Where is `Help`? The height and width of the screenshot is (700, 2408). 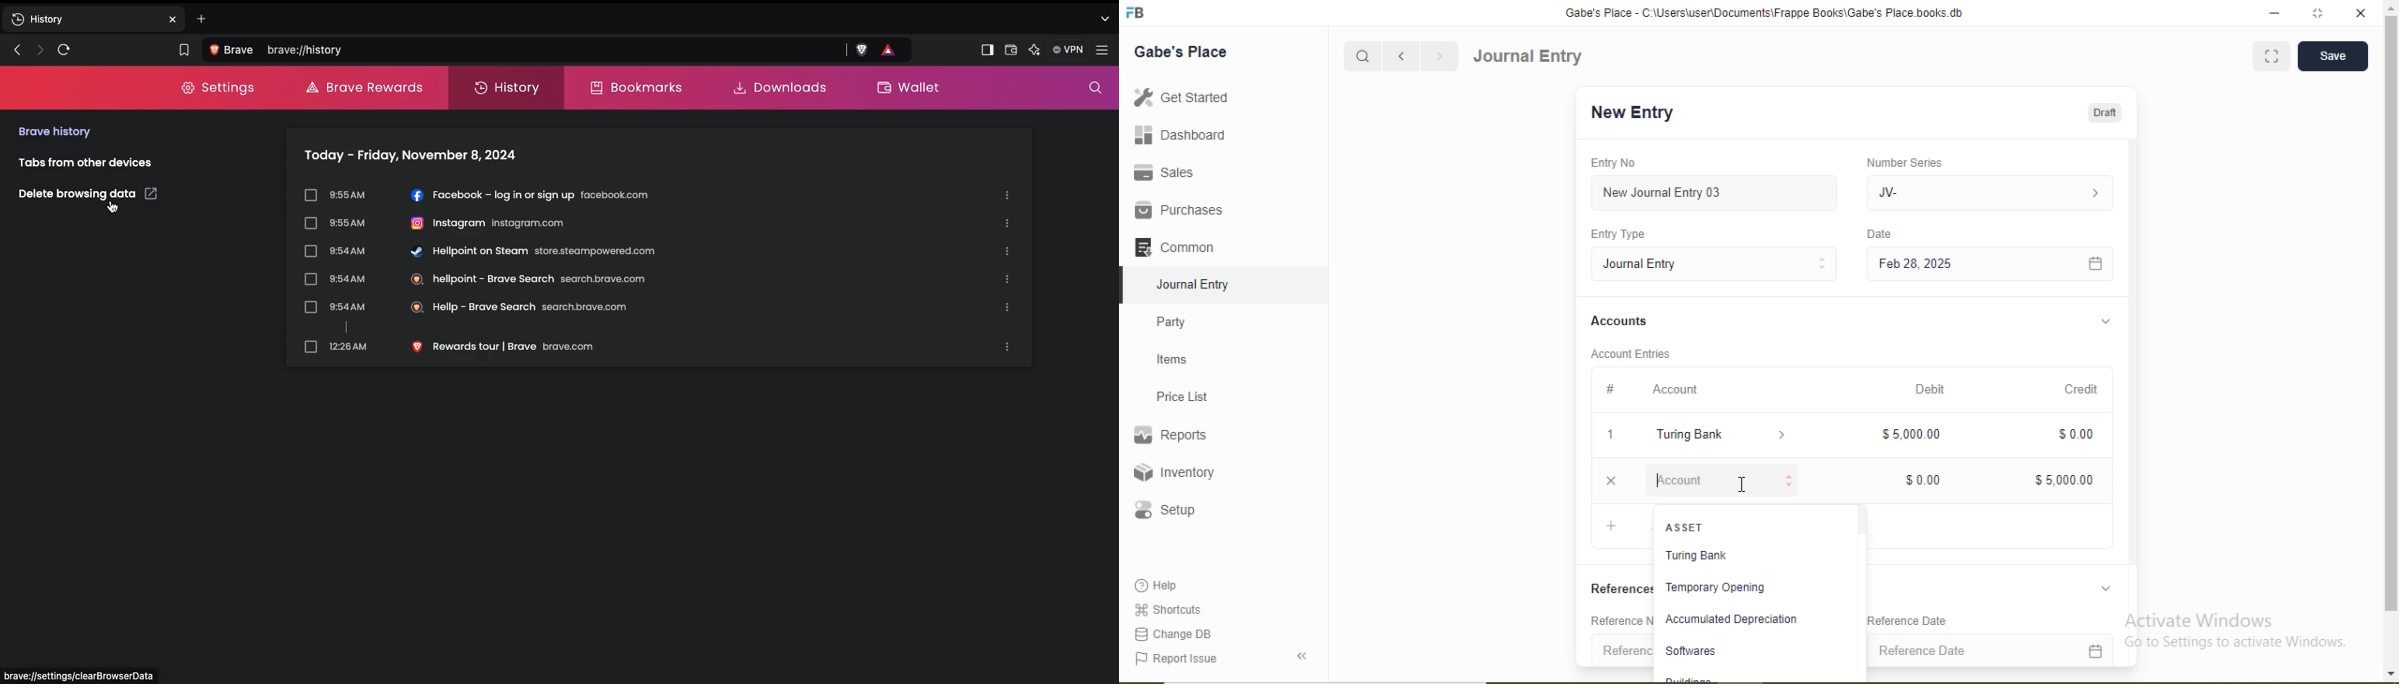 Help is located at coordinates (1158, 585).